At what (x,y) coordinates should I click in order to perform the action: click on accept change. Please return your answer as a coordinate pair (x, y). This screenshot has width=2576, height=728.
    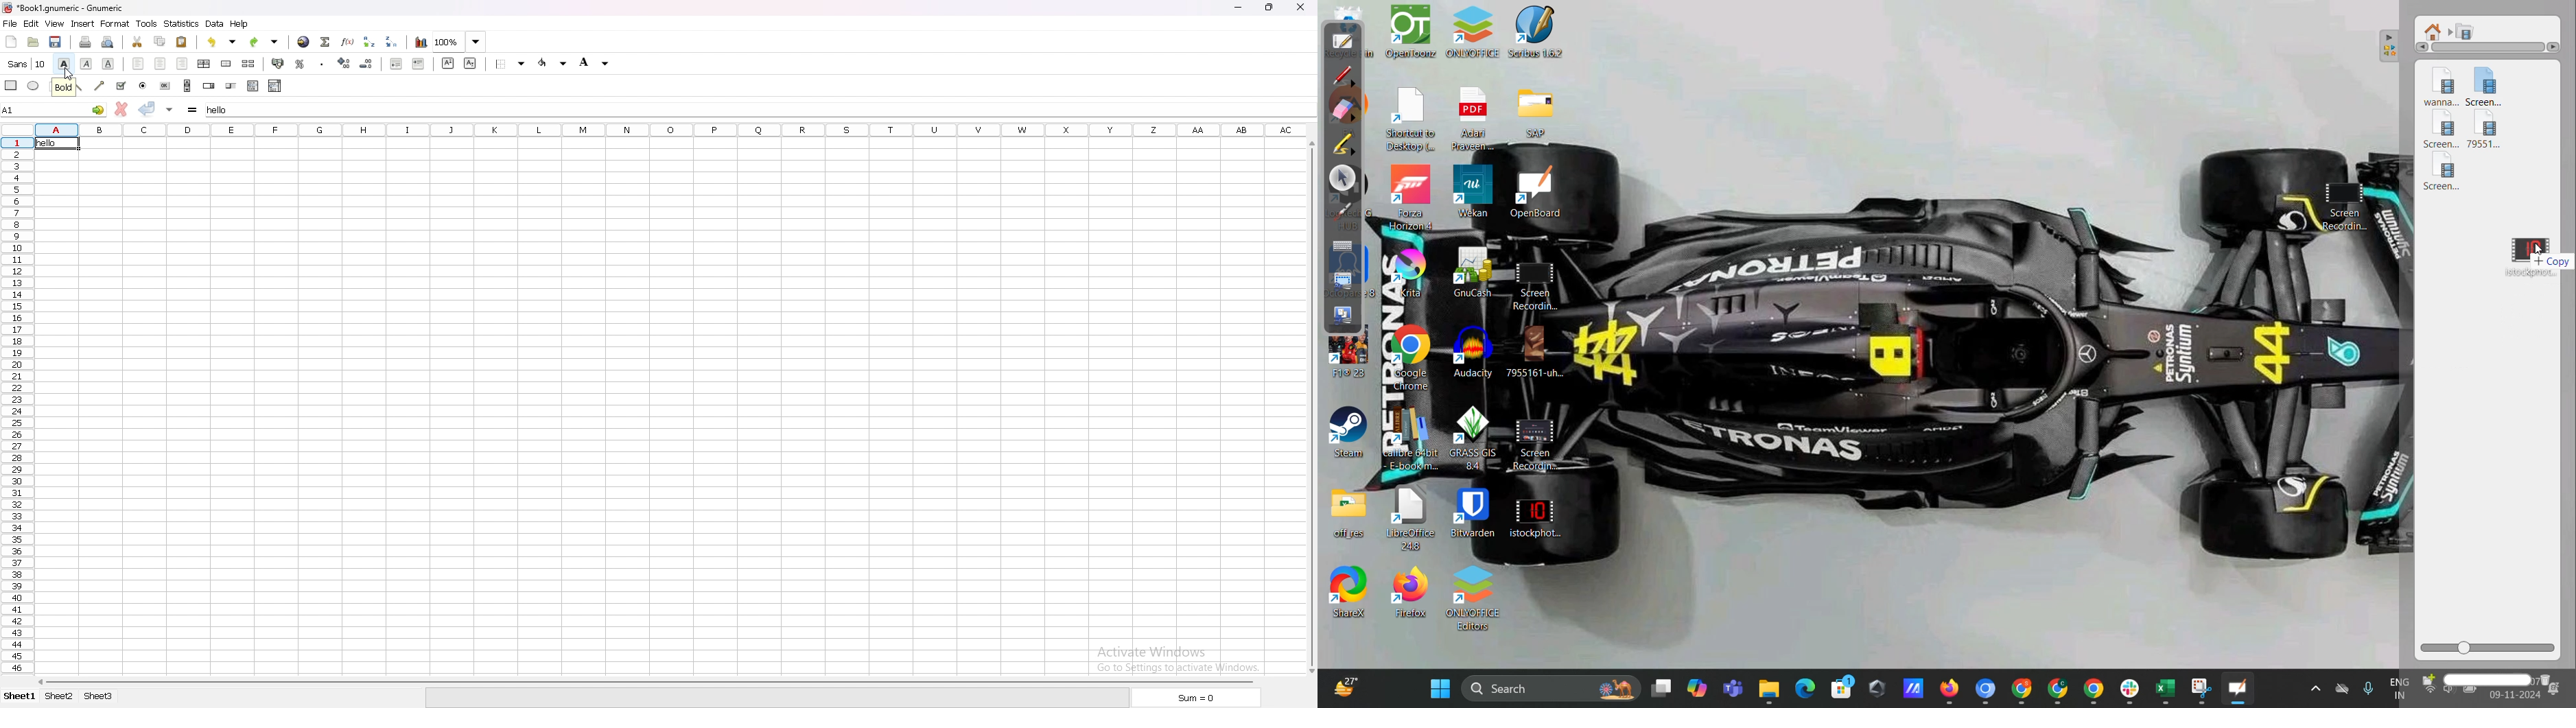
    Looking at the image, I should click on (148, 108).